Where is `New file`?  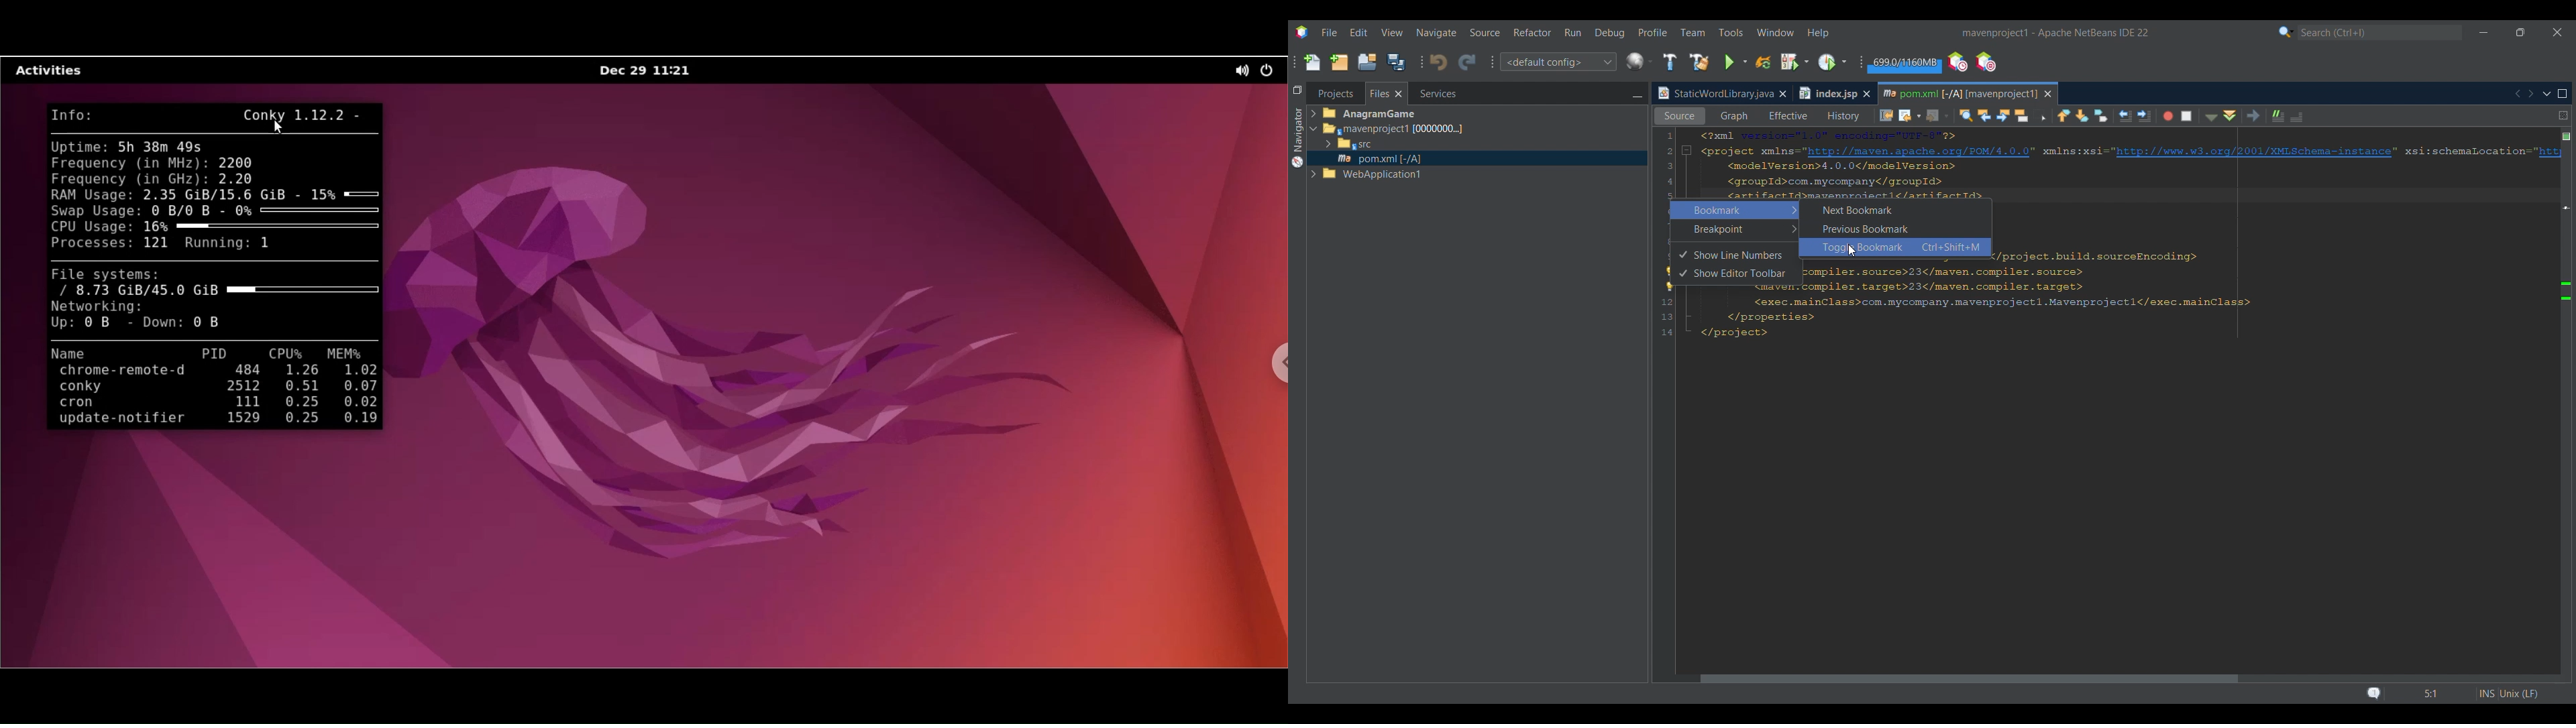
New file is located at coordinates (1311, 62).